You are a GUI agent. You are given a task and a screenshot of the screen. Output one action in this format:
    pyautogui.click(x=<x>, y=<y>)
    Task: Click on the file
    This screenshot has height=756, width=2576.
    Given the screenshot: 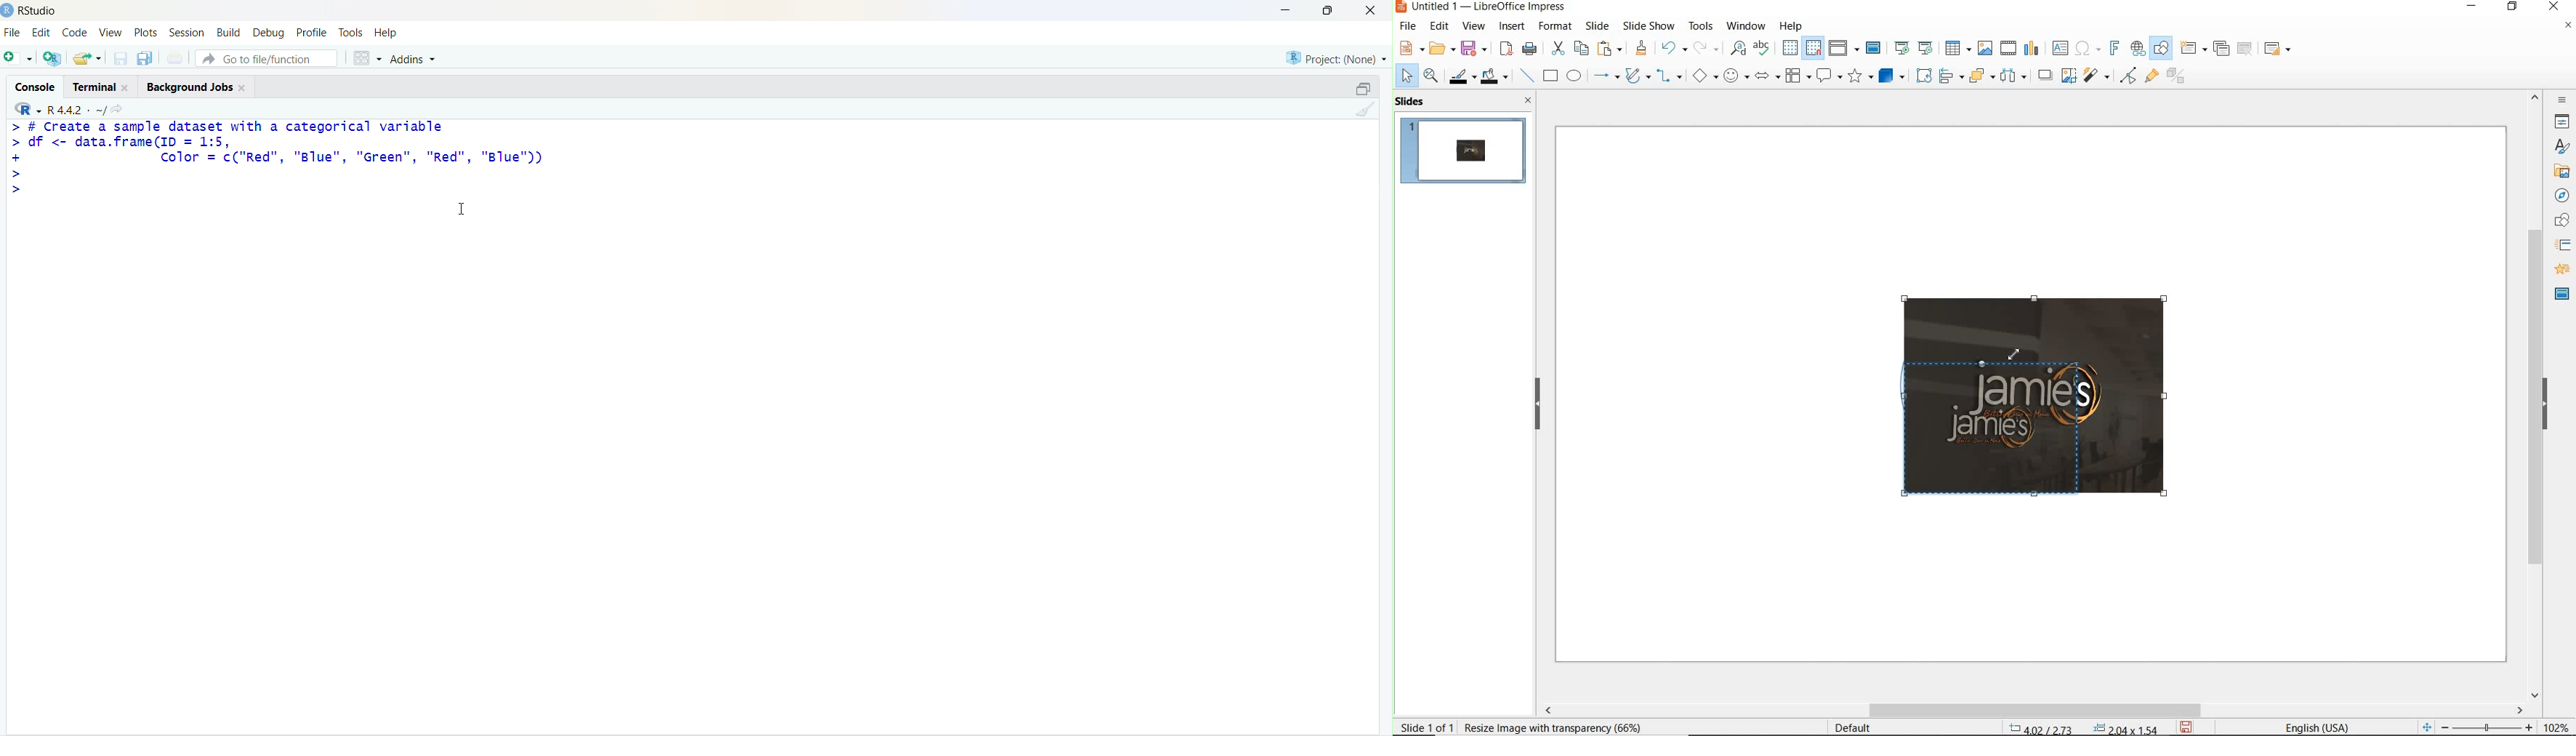 What is the action you would take?
    pyautogui.click(x=12, y=32)
    